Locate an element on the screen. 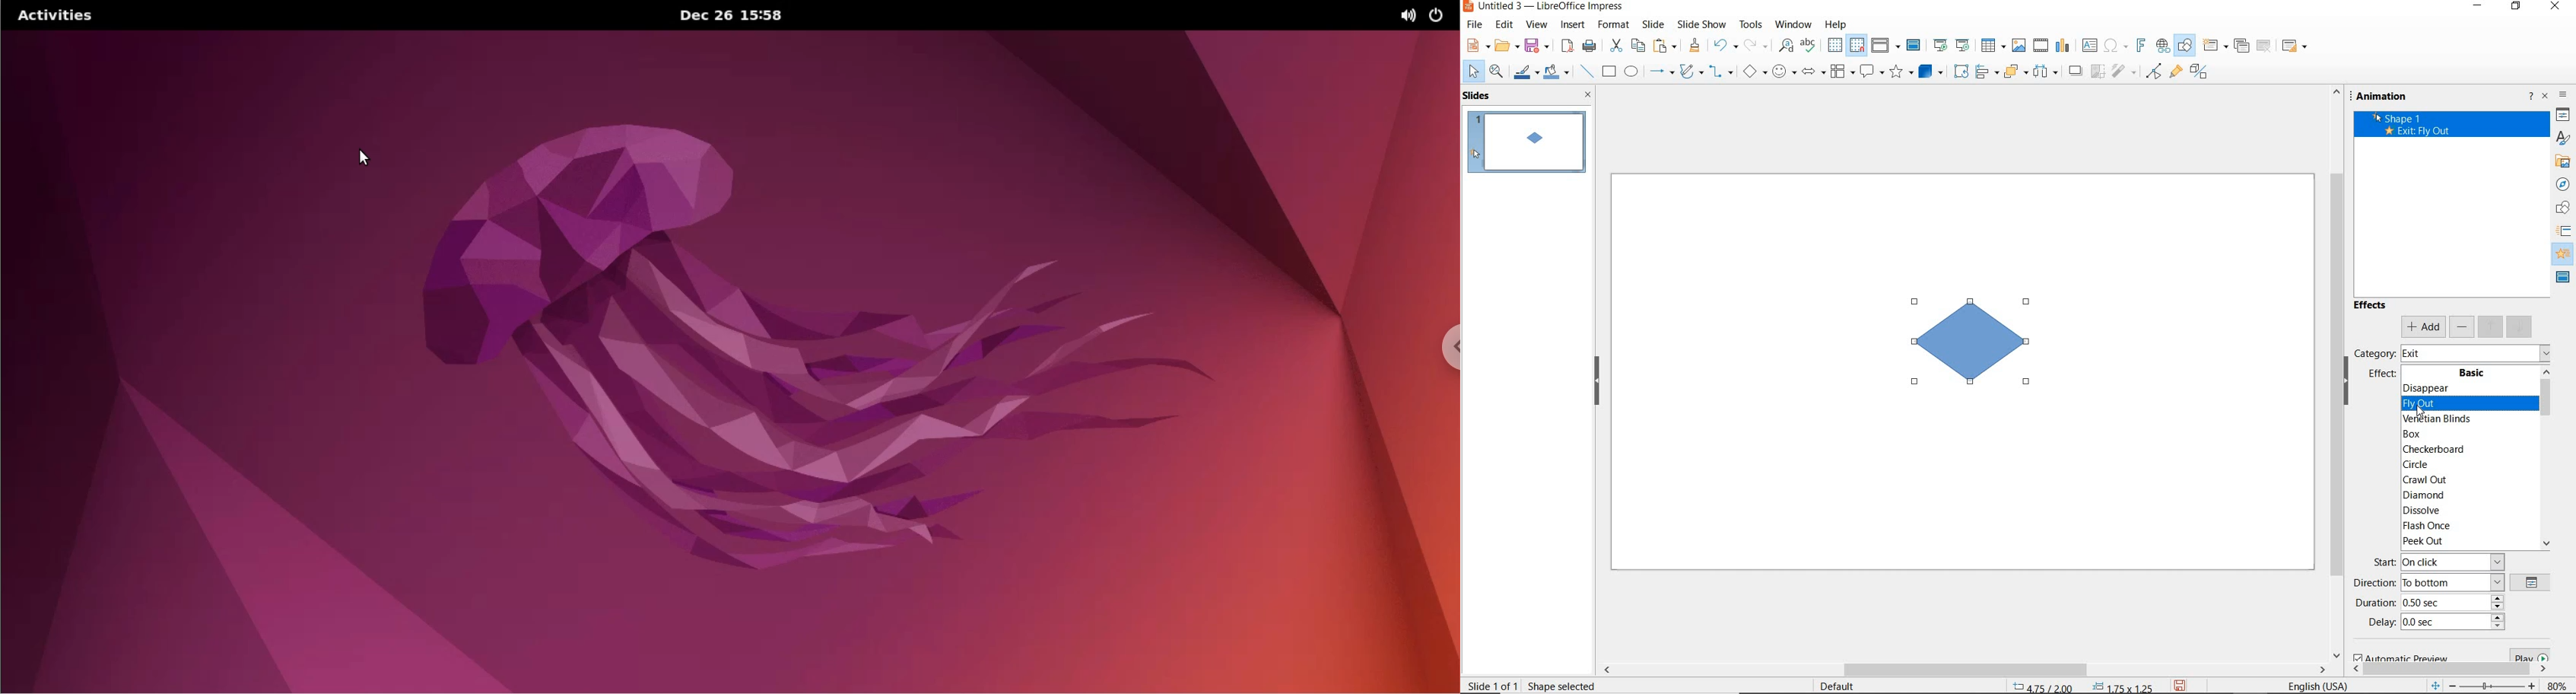 Image resolution: width=2576 pixels, height=700 pixels. default is located at coordinates (1851, 685).